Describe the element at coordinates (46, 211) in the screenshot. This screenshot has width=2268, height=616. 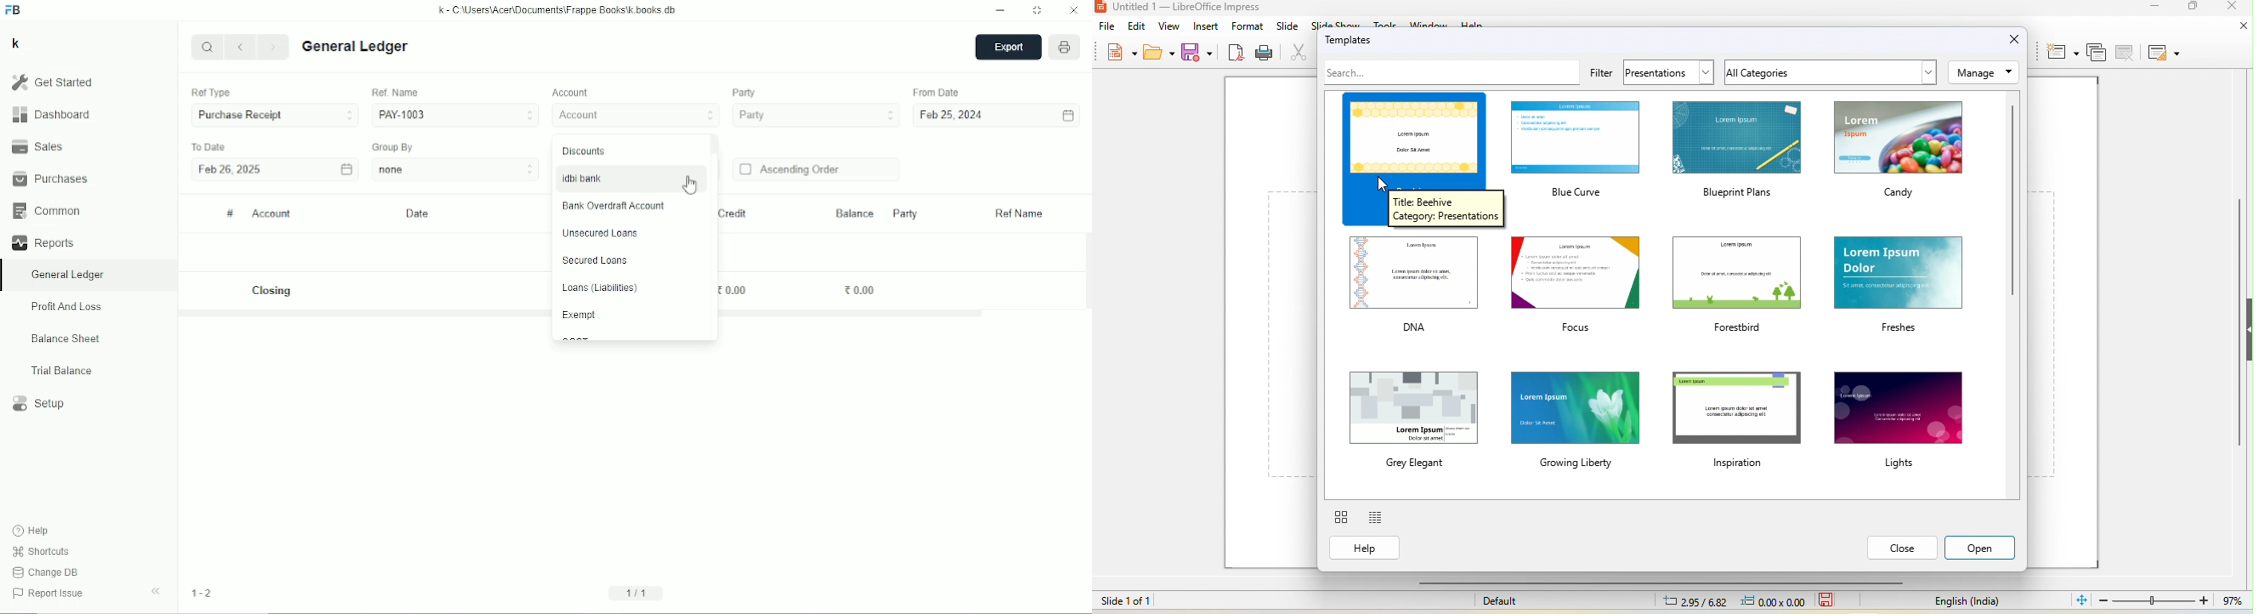
I see `Common` at that location.